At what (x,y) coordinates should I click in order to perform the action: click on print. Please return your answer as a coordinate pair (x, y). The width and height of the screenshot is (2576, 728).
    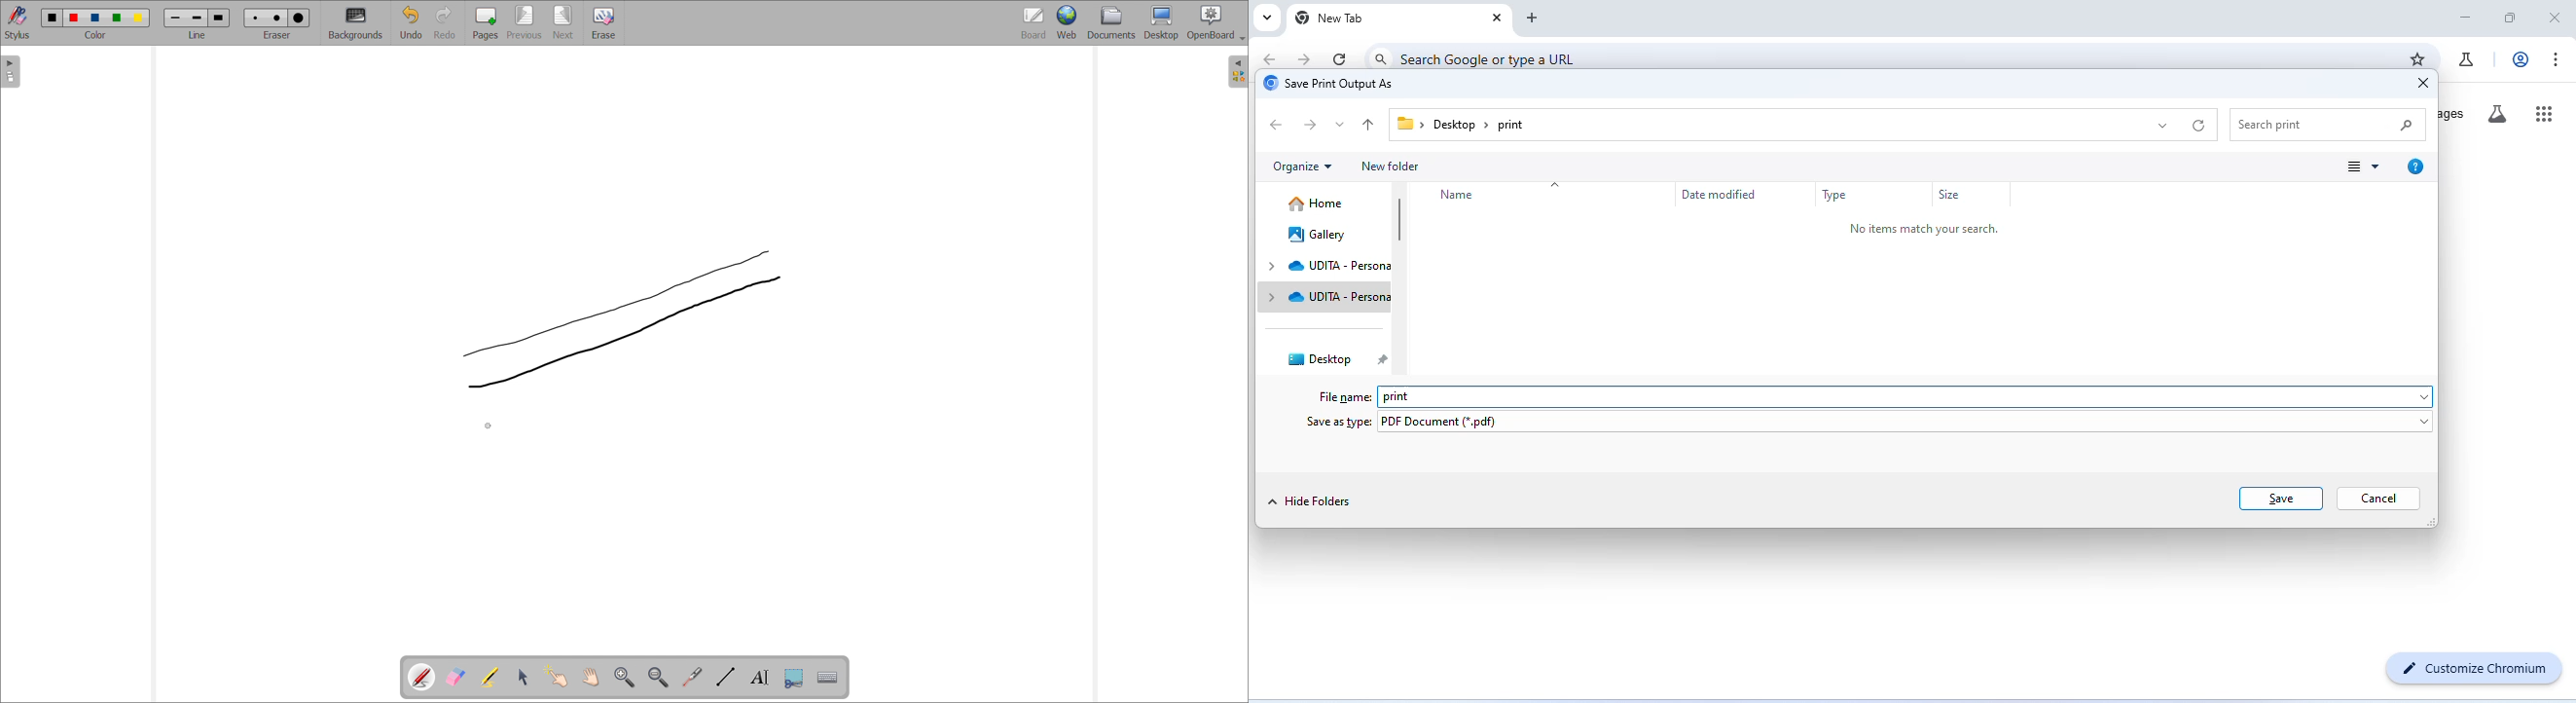
    Looking at the image, I should click on (1510, 126).